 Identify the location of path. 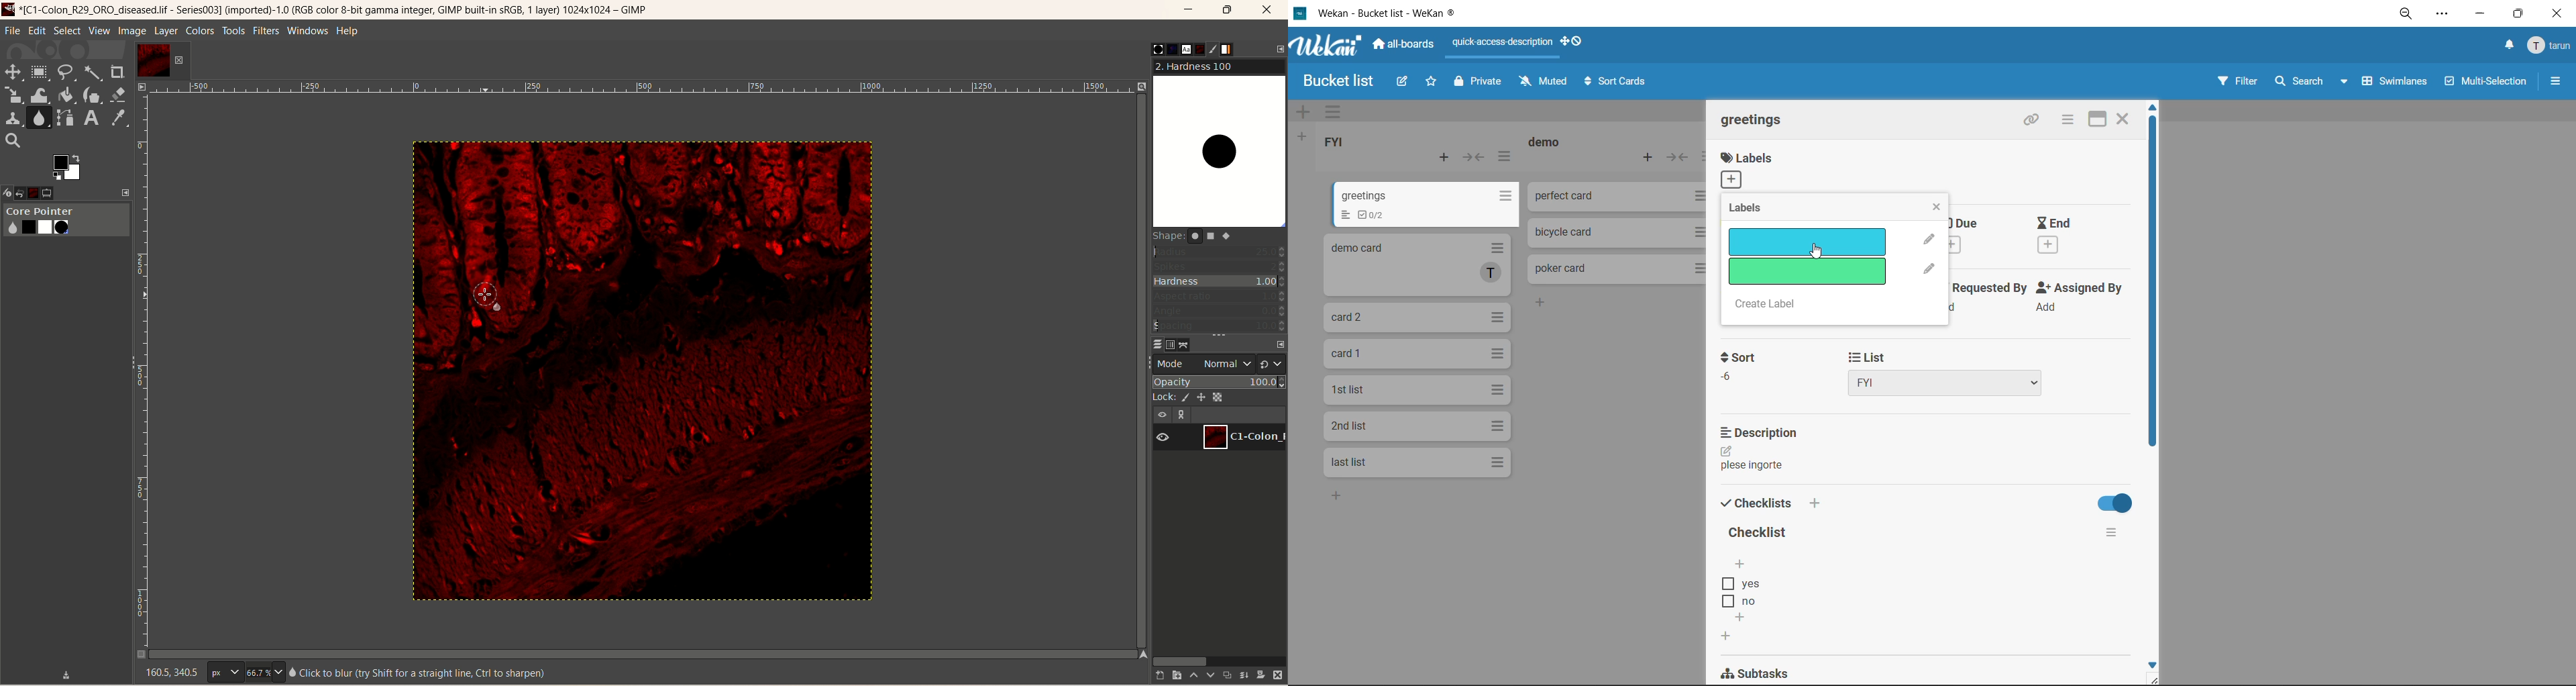
(1187, 344).